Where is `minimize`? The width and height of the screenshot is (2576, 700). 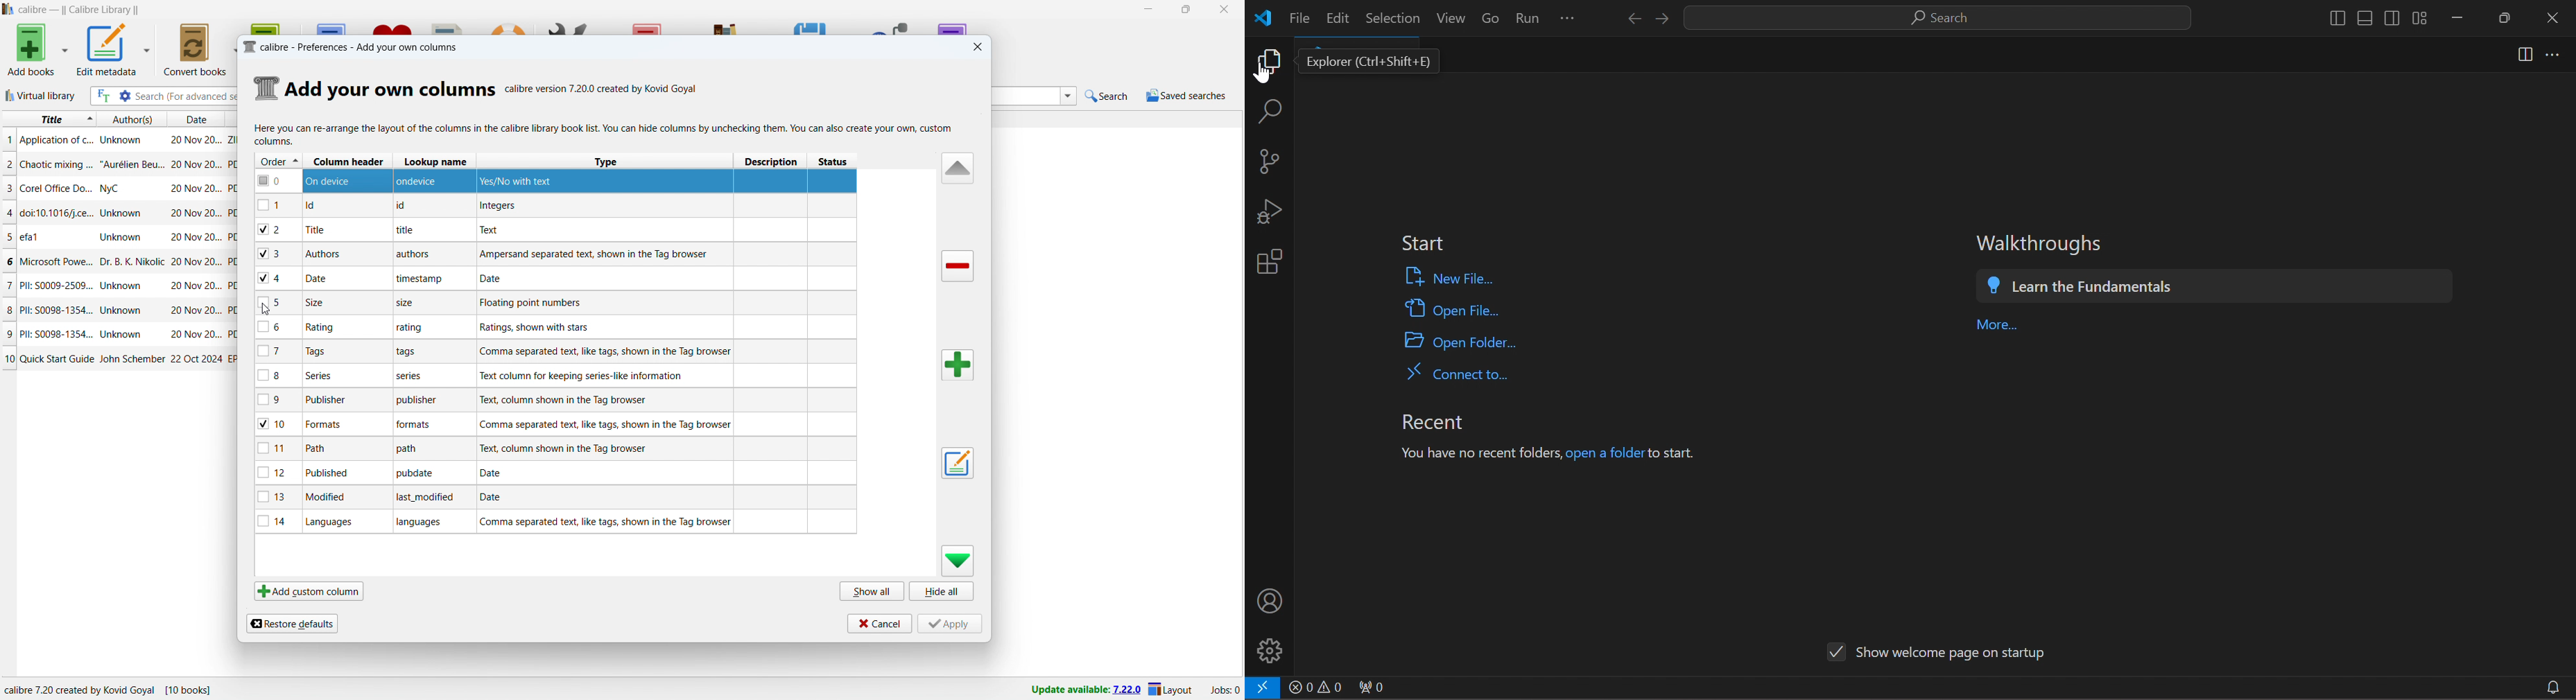 minimize is located at coordinates (1146, 10).